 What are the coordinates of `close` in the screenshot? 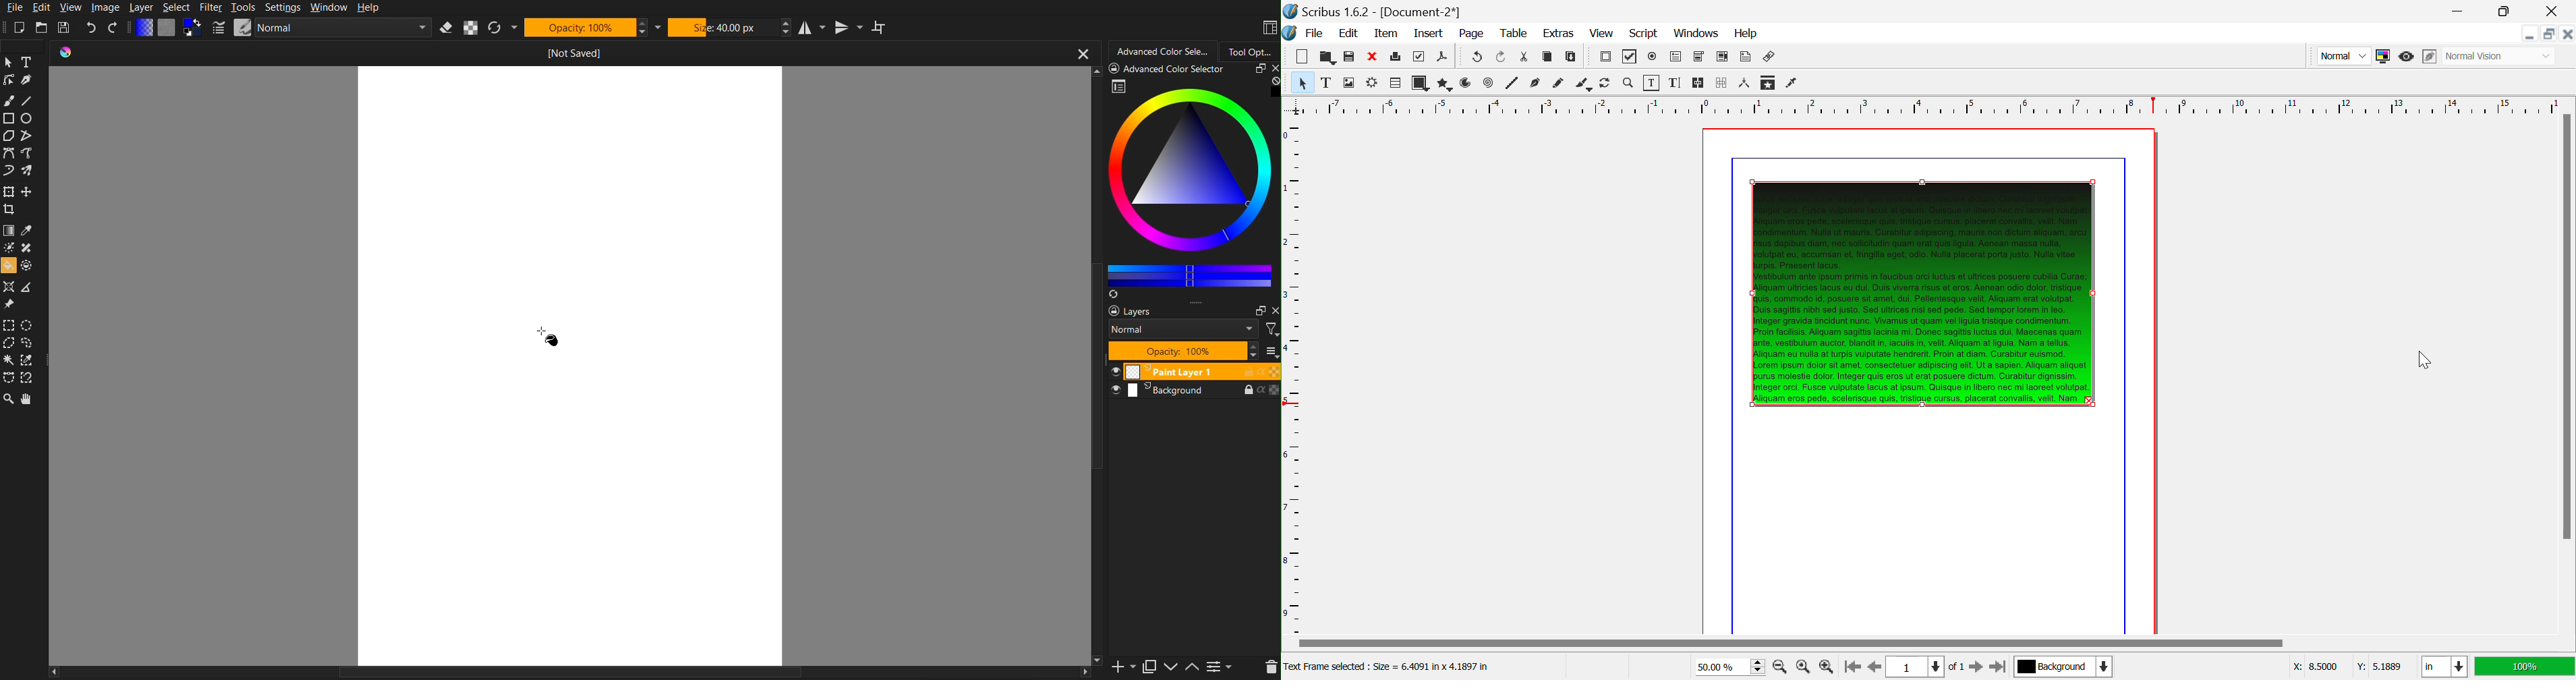 It's located at (1271, 68).